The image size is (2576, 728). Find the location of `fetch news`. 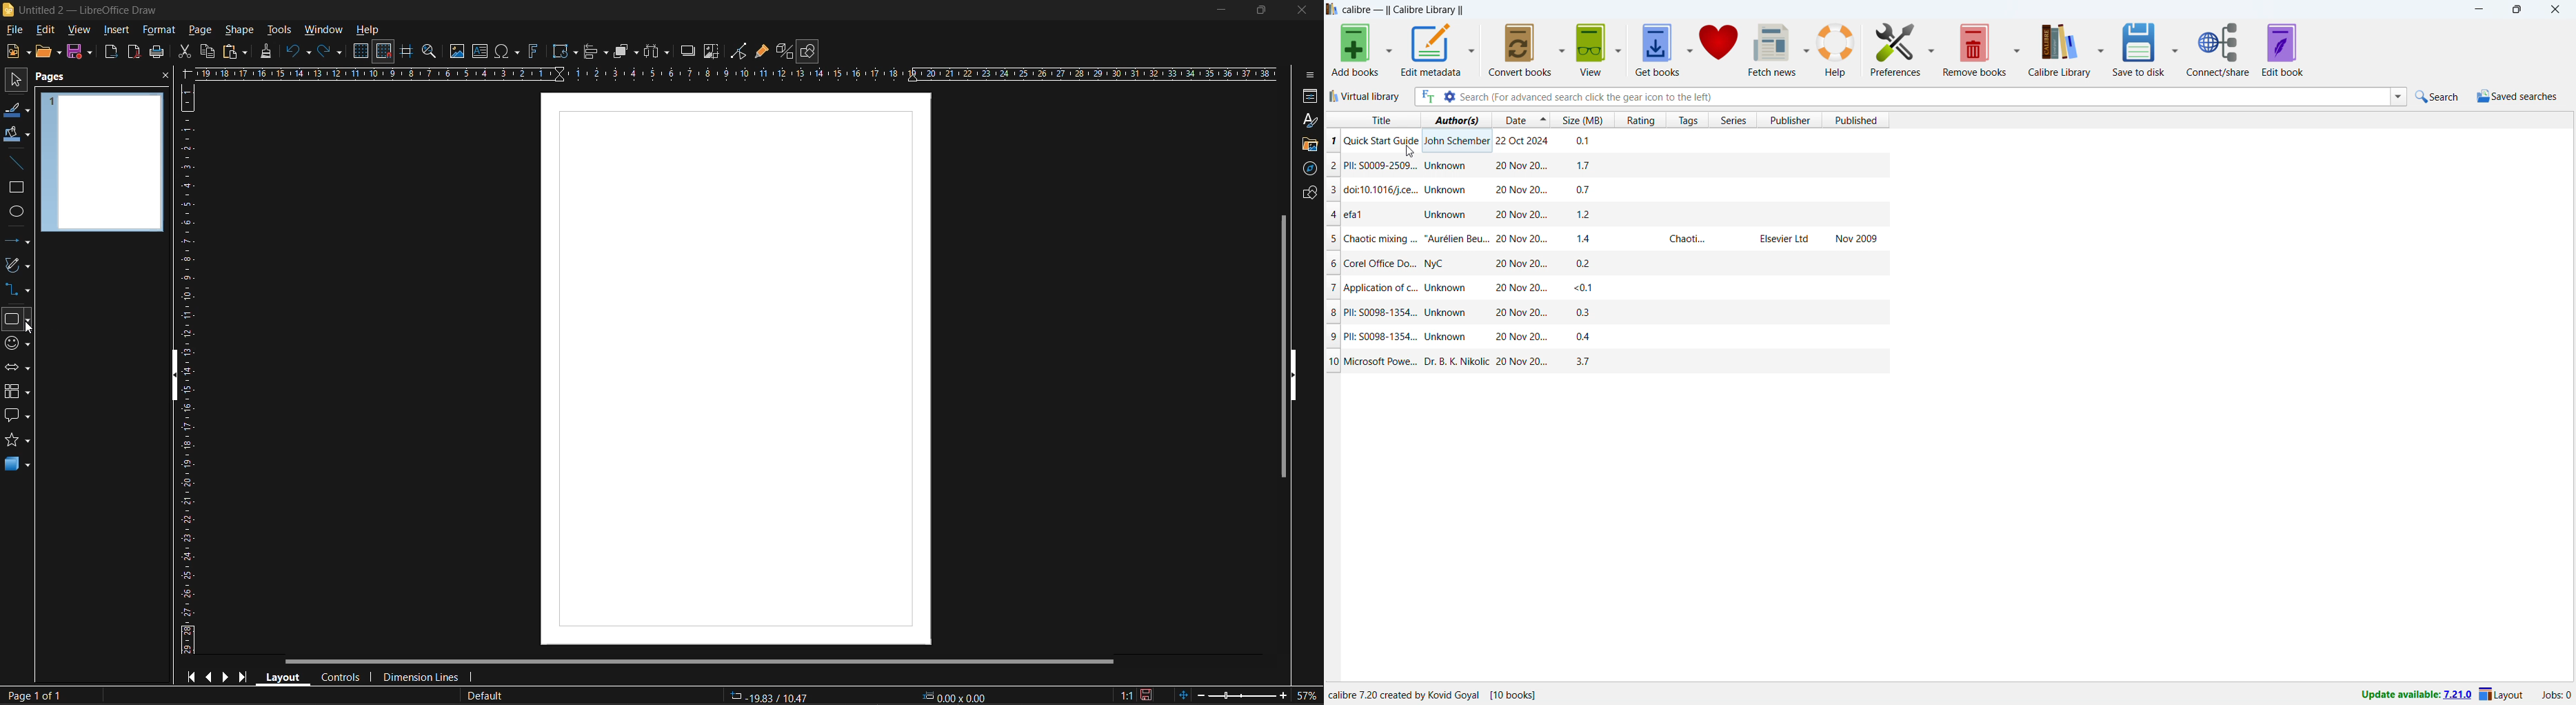

fetch news is located at coordinates (1772, 48).